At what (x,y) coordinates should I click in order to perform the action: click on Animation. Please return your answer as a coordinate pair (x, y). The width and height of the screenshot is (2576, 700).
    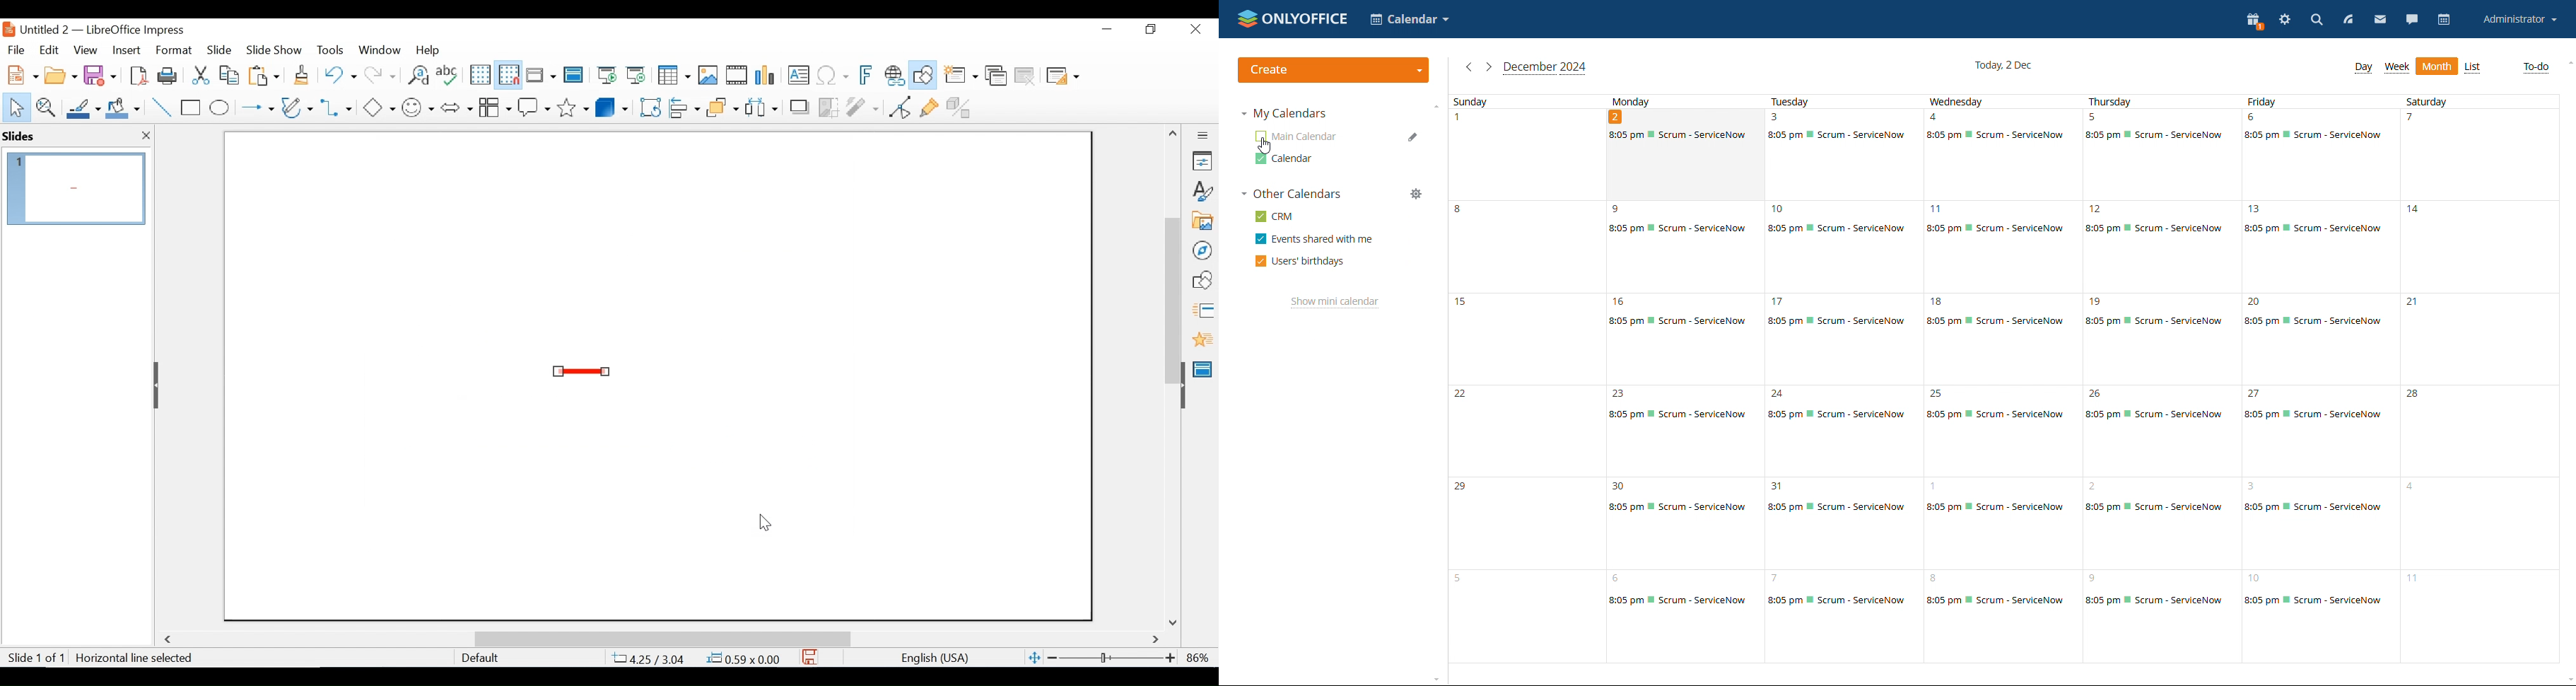
    Looking at the image, I should click on (1203, 339).